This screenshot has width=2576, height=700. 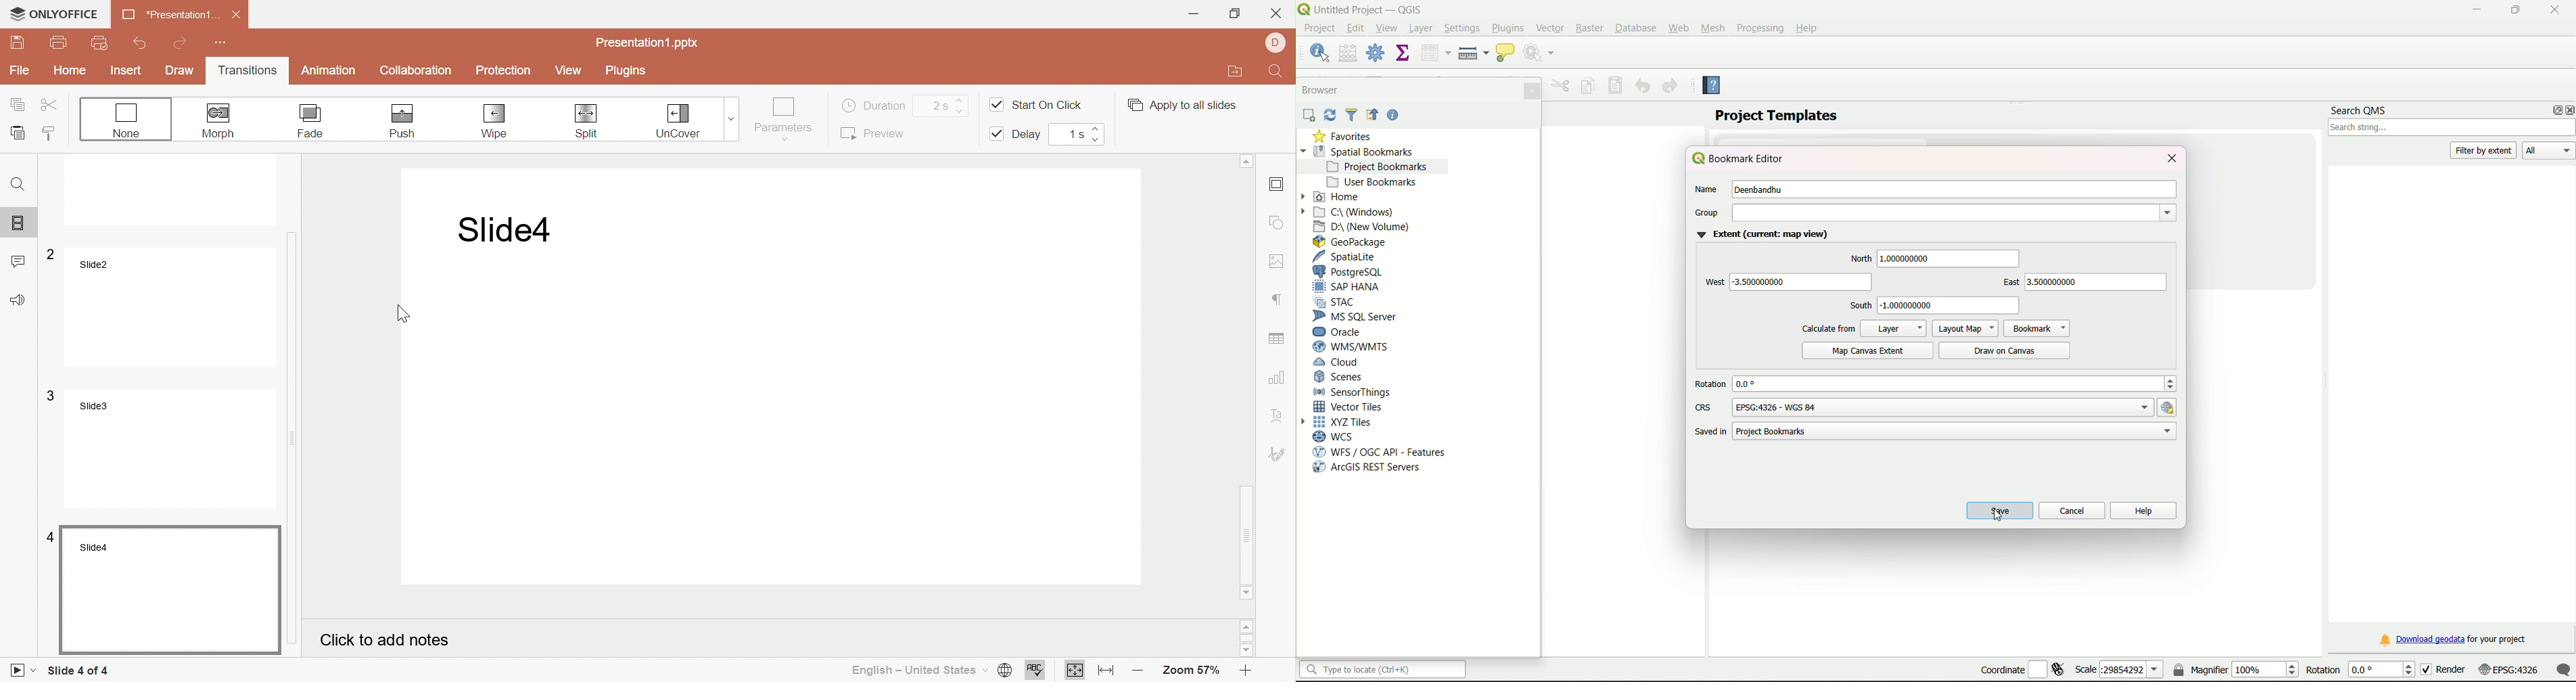 I want to click on Fit to slide, so click(x=1075, y=672).